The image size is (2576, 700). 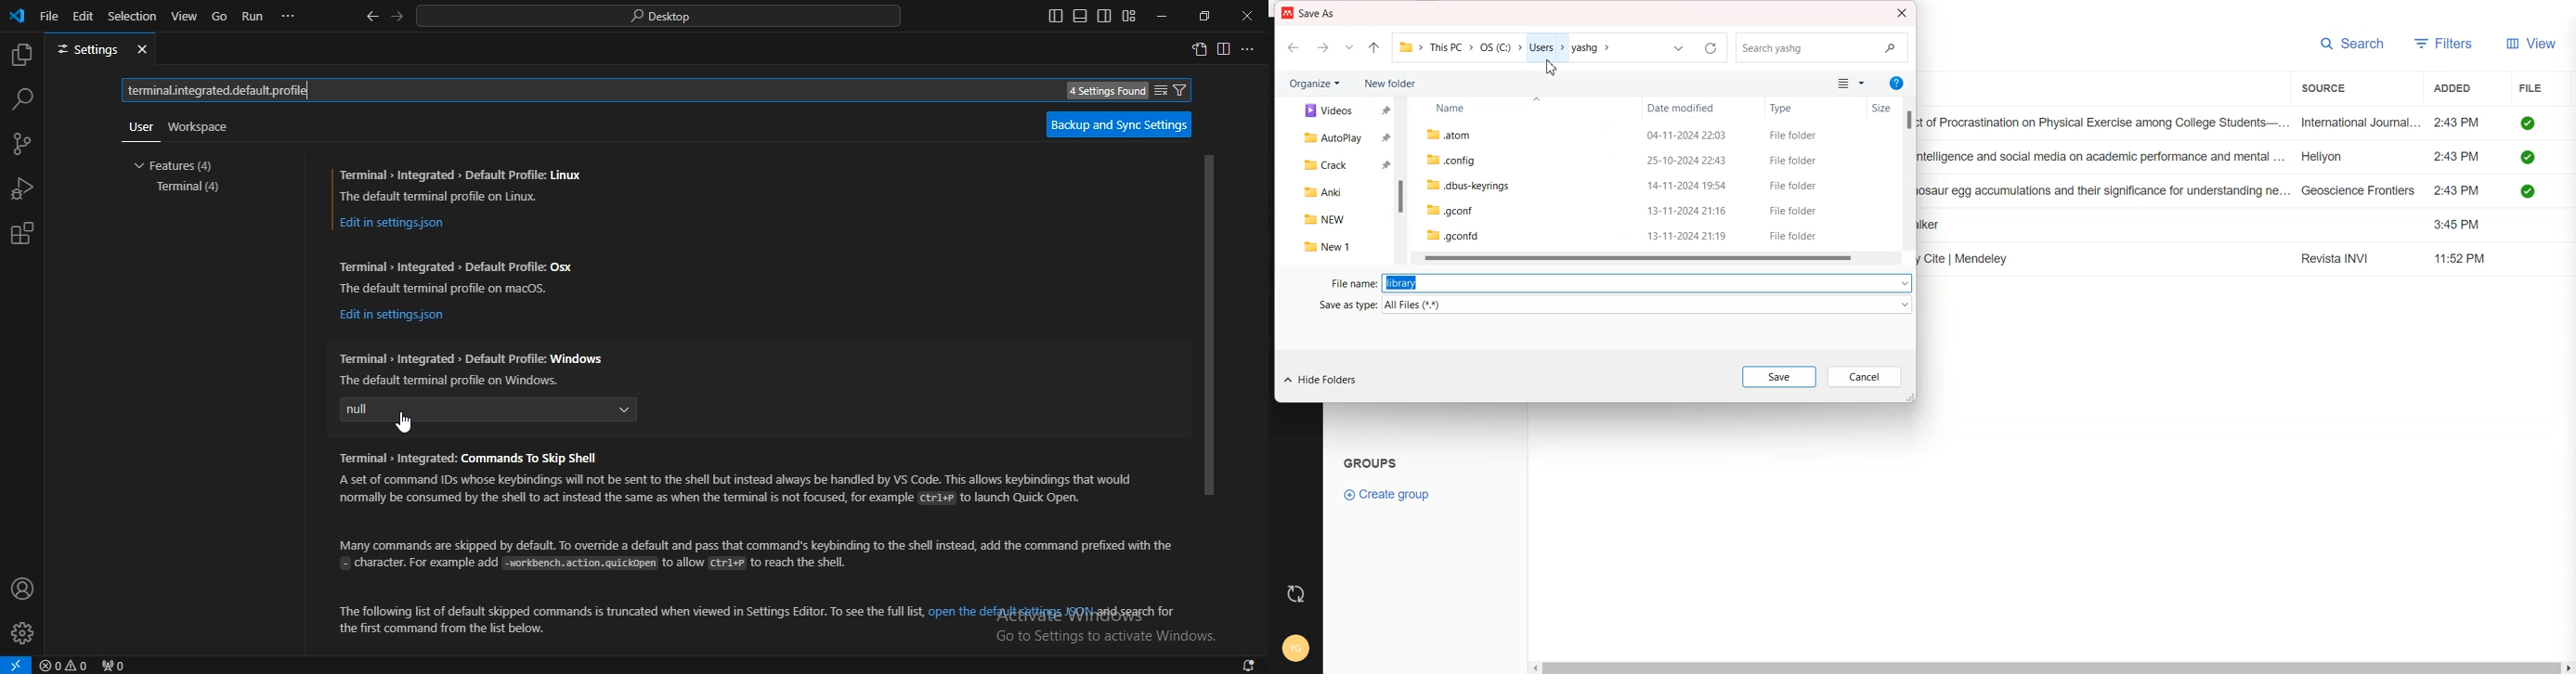 I want to click on Size, so click(x=1883, y=108).